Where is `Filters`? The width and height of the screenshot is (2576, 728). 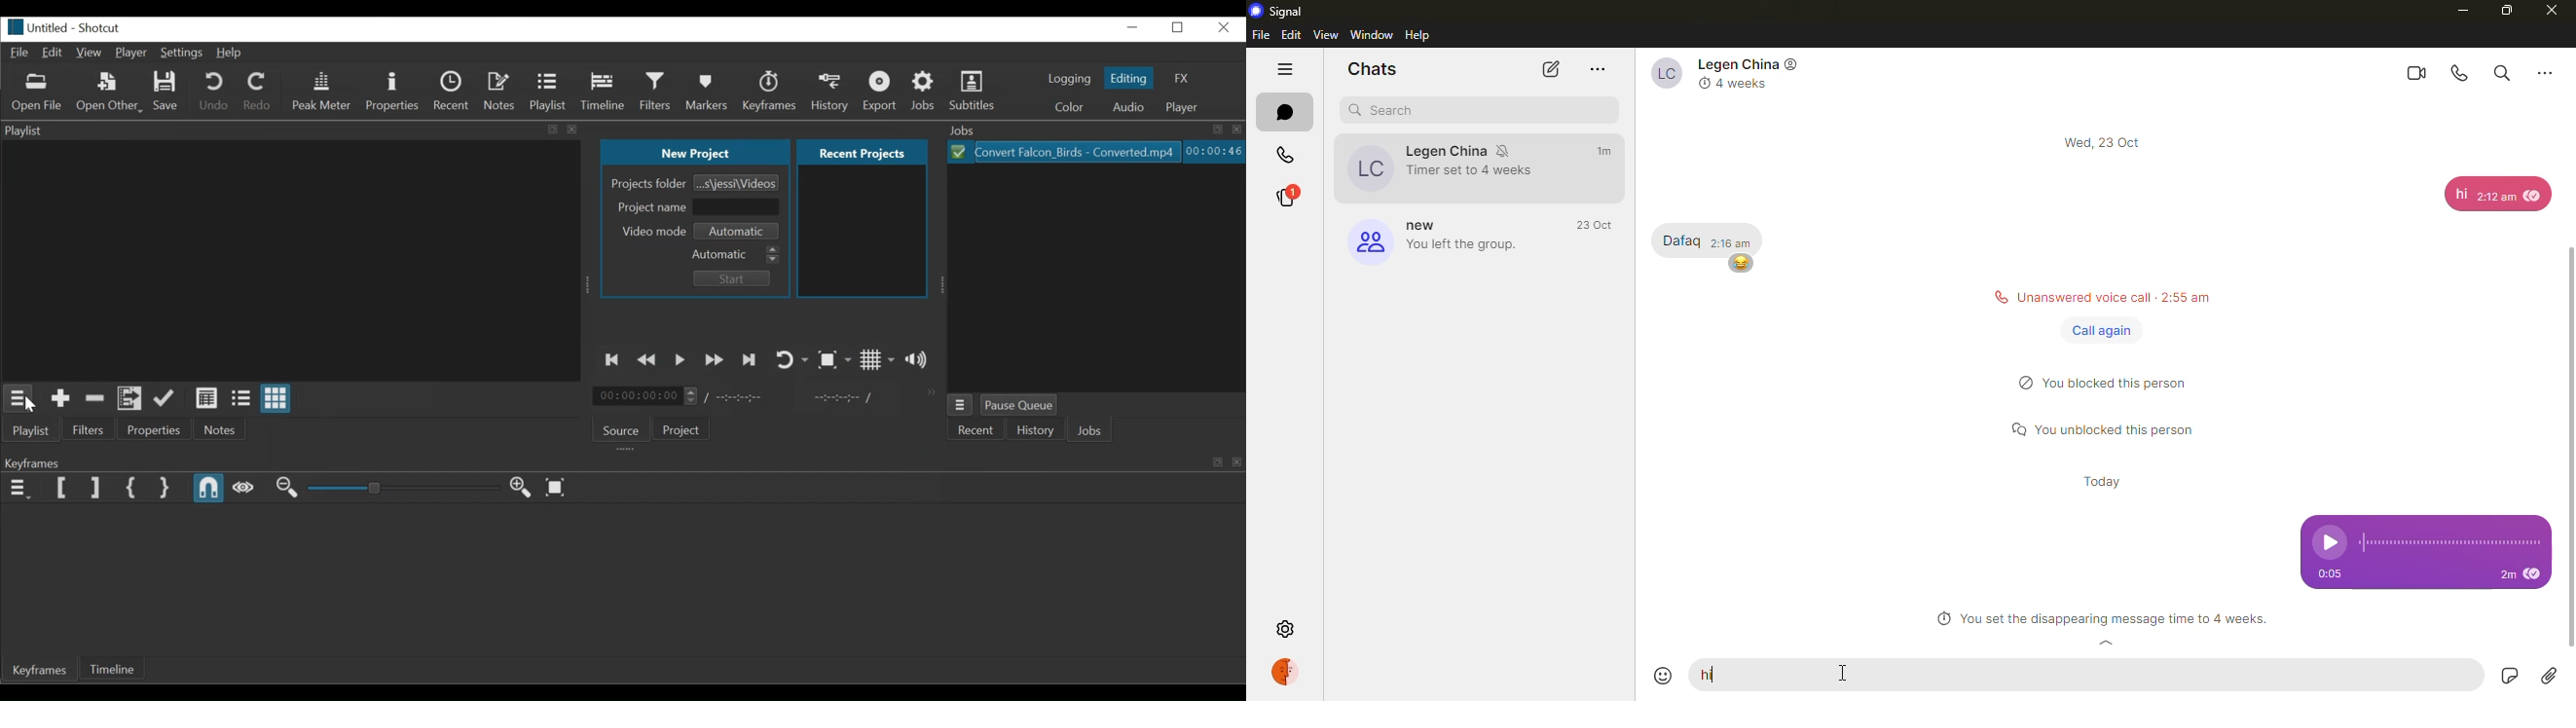 Filters is located at coordinates (656, 91).